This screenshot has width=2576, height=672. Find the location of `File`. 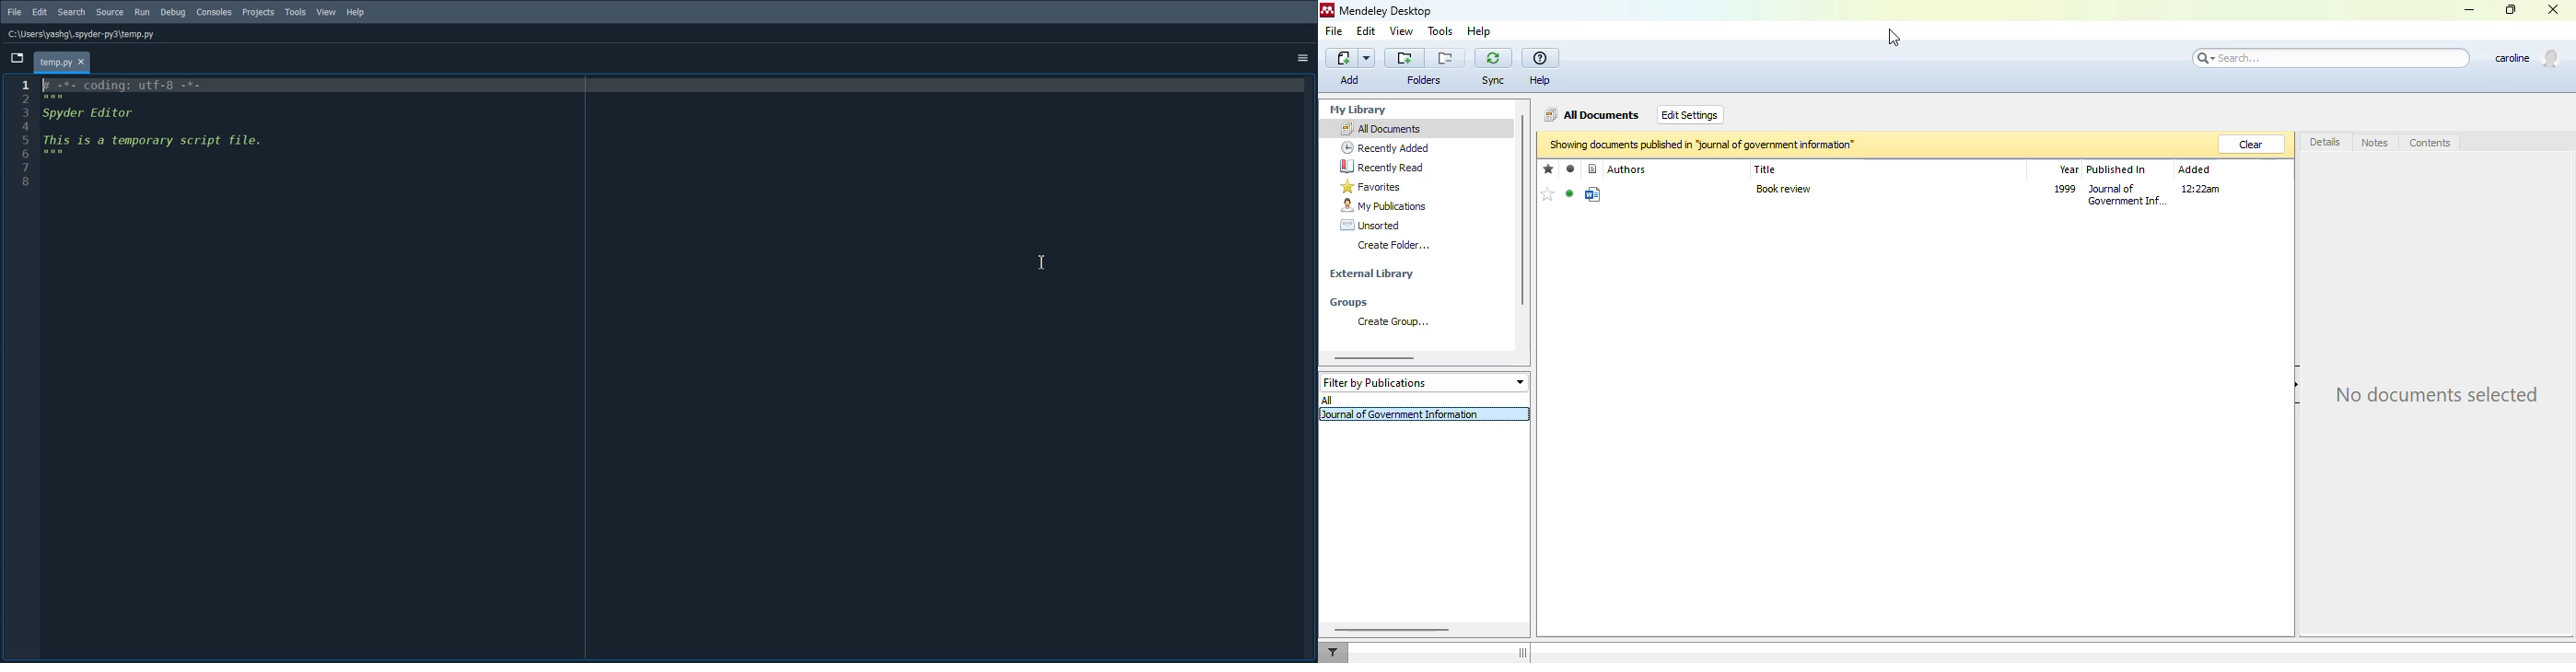

File is located at coordinates (14, 12).